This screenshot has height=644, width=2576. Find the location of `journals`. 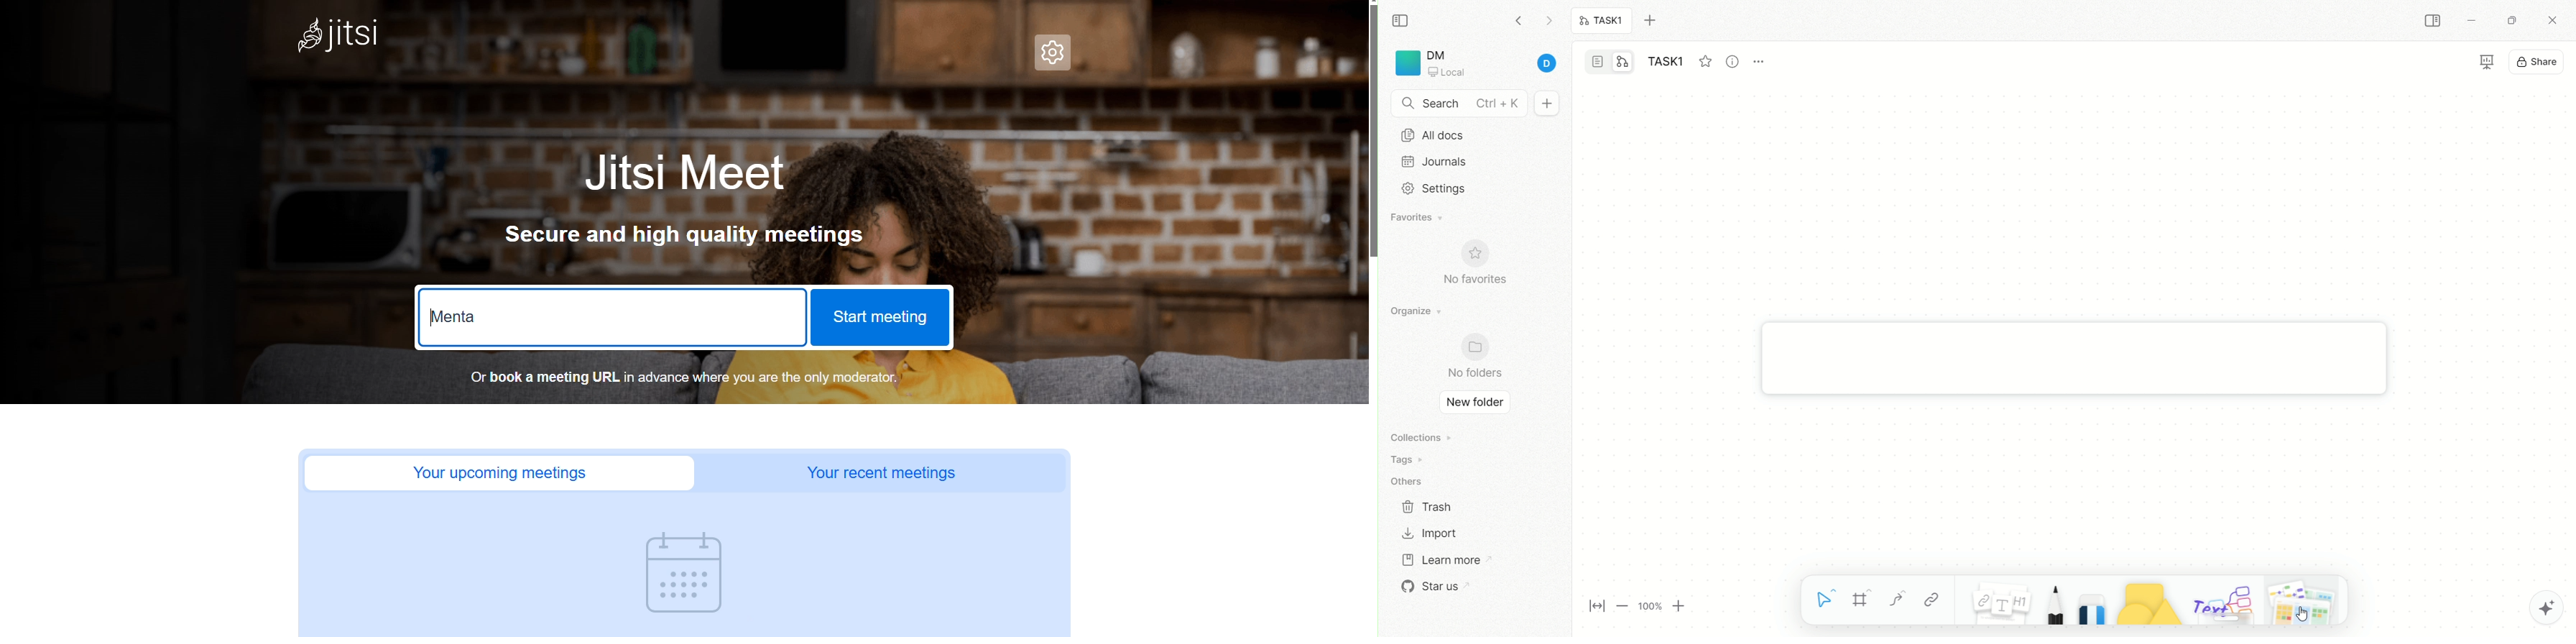

journals is located at coordinates (1437, 161).